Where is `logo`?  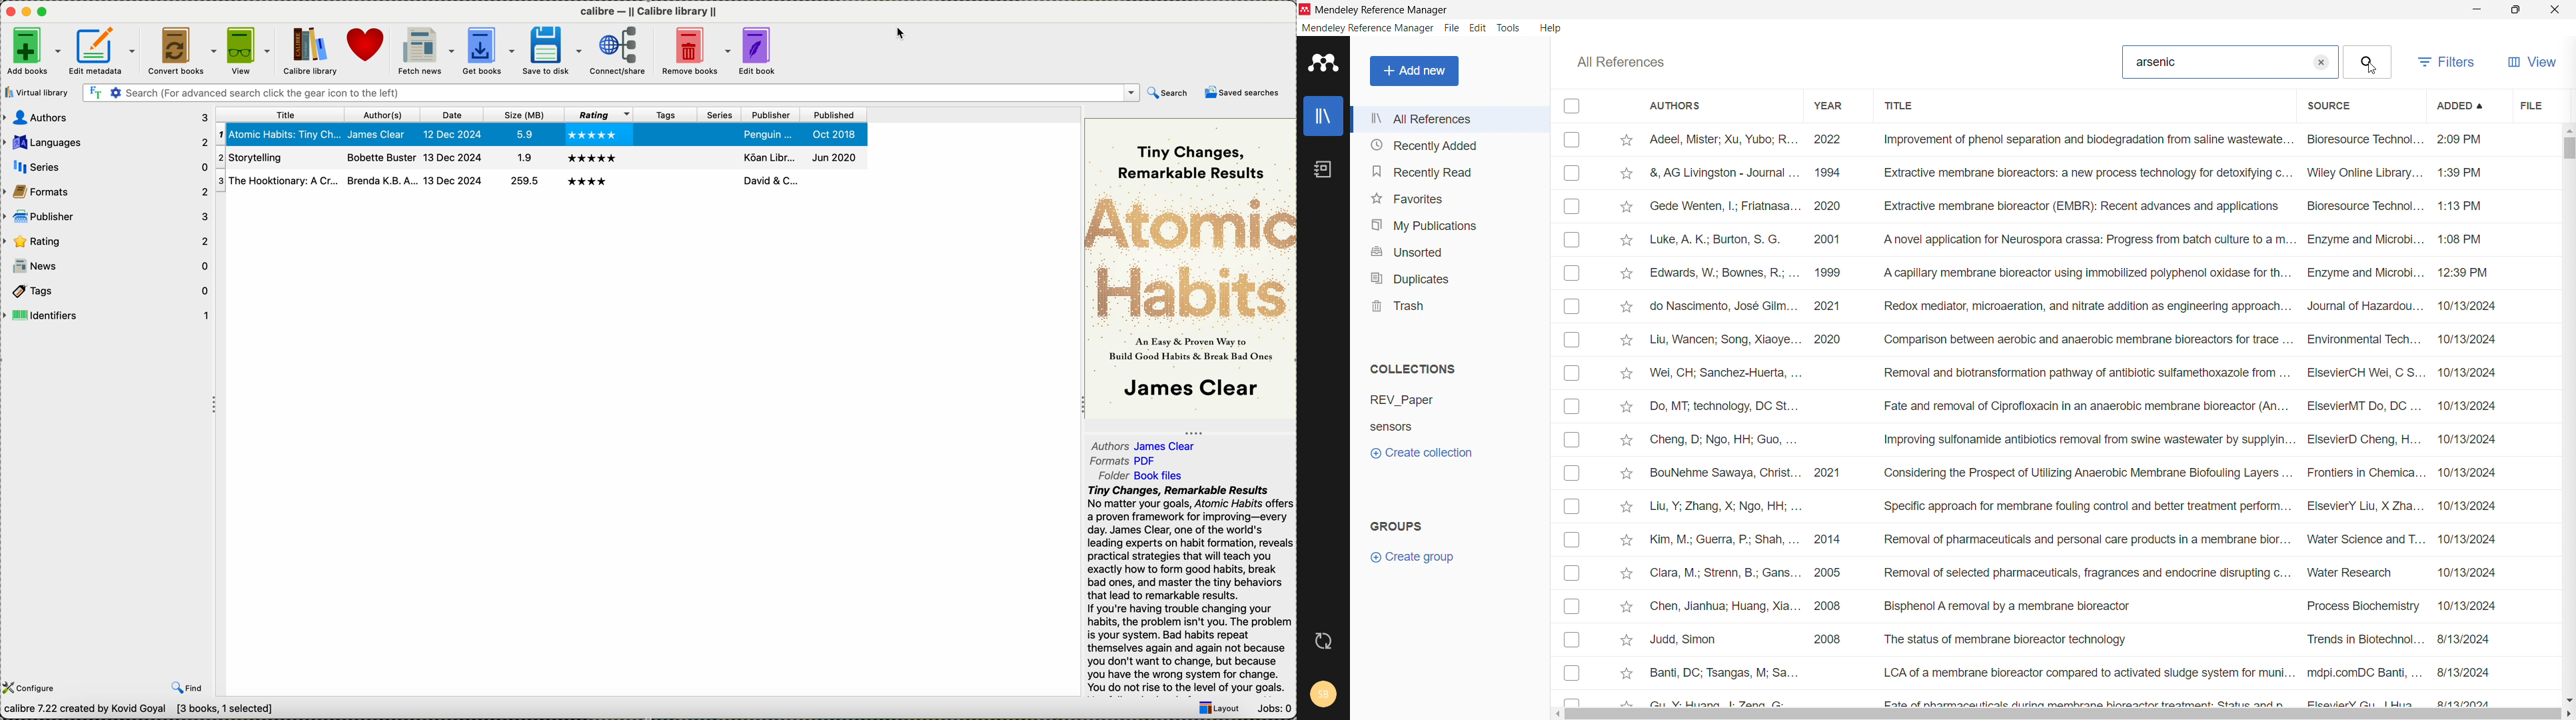
logo is located at coordinates (1305, 9).